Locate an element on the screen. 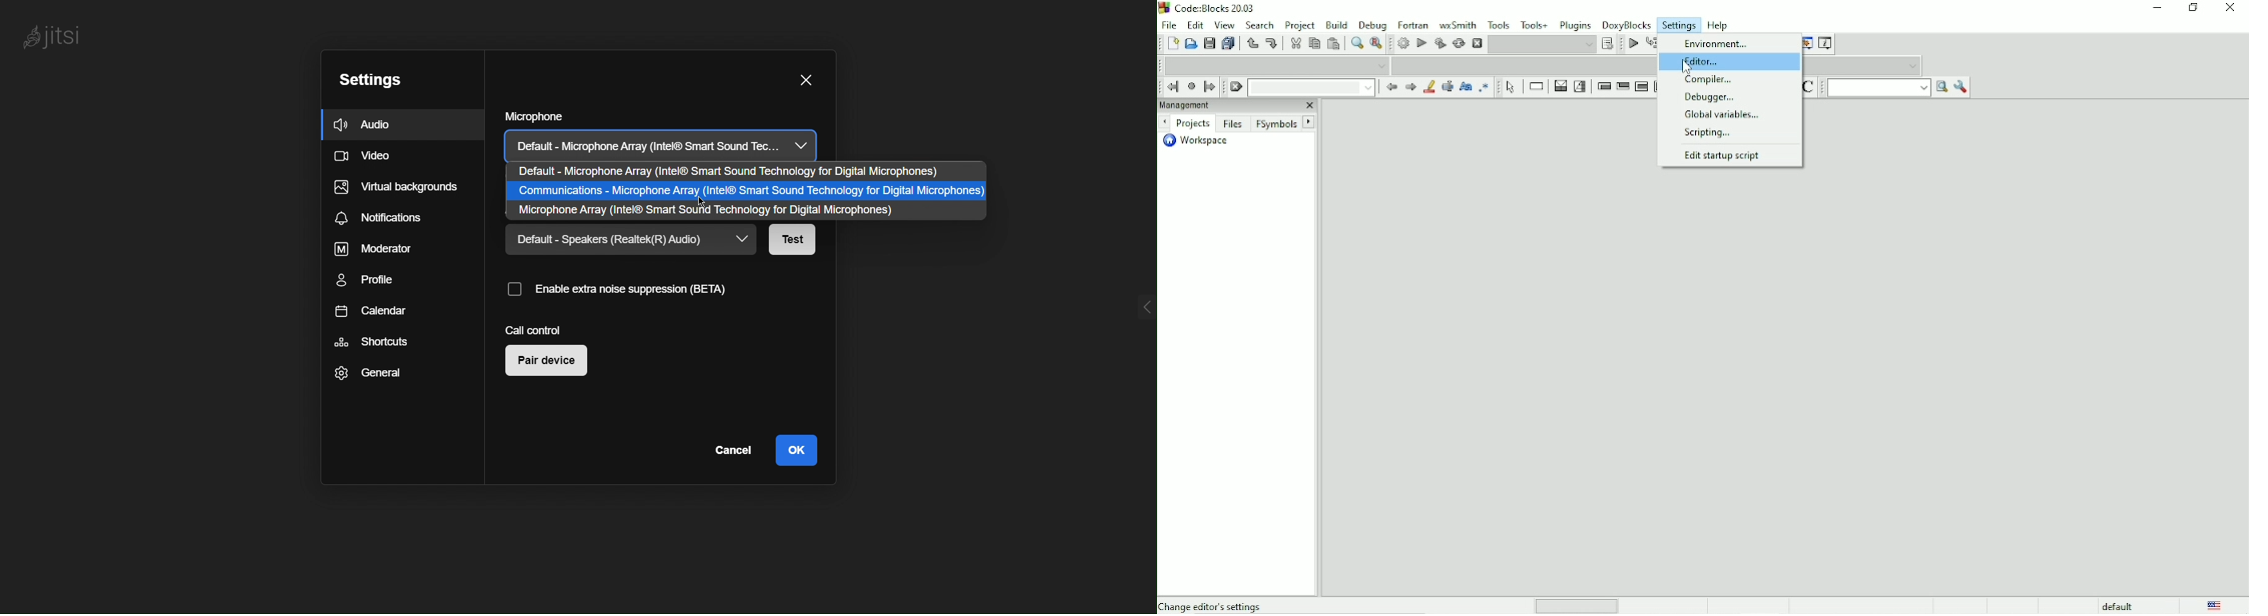 The width and height of the screenshot is (2268, 616). Rebuild is located at coordinates (1458, 43).